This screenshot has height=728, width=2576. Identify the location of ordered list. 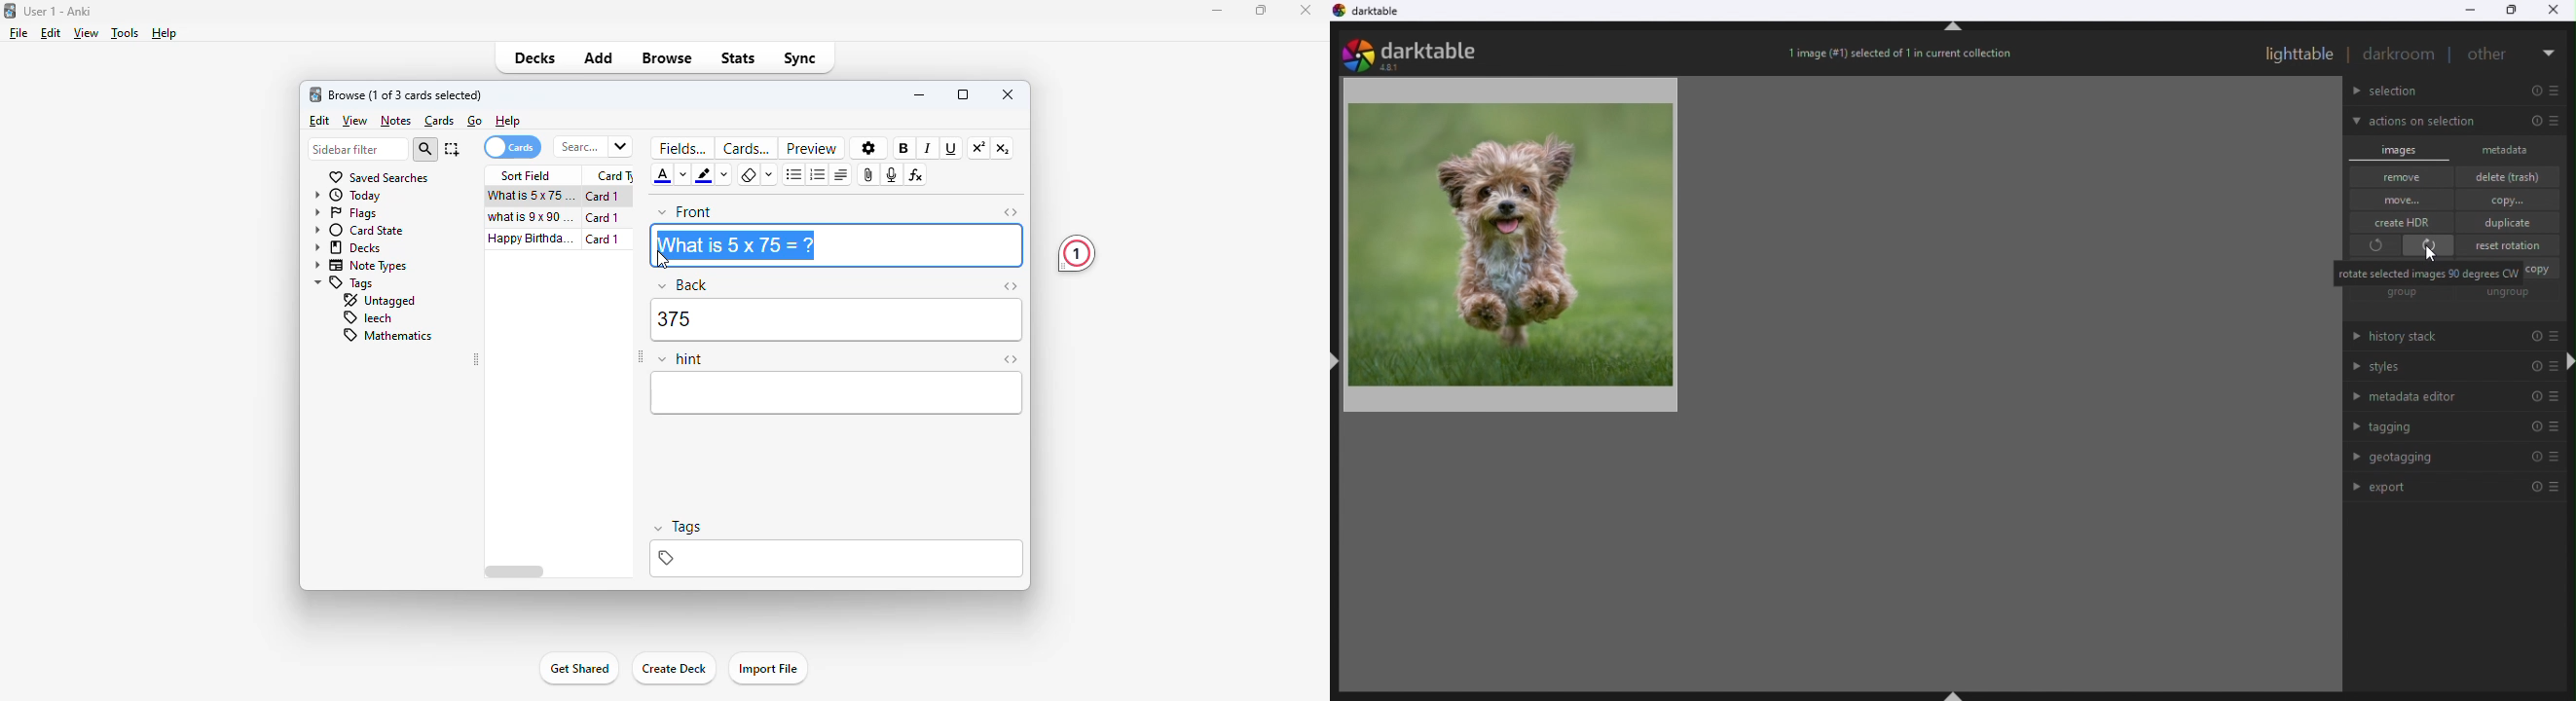
(817, 174).